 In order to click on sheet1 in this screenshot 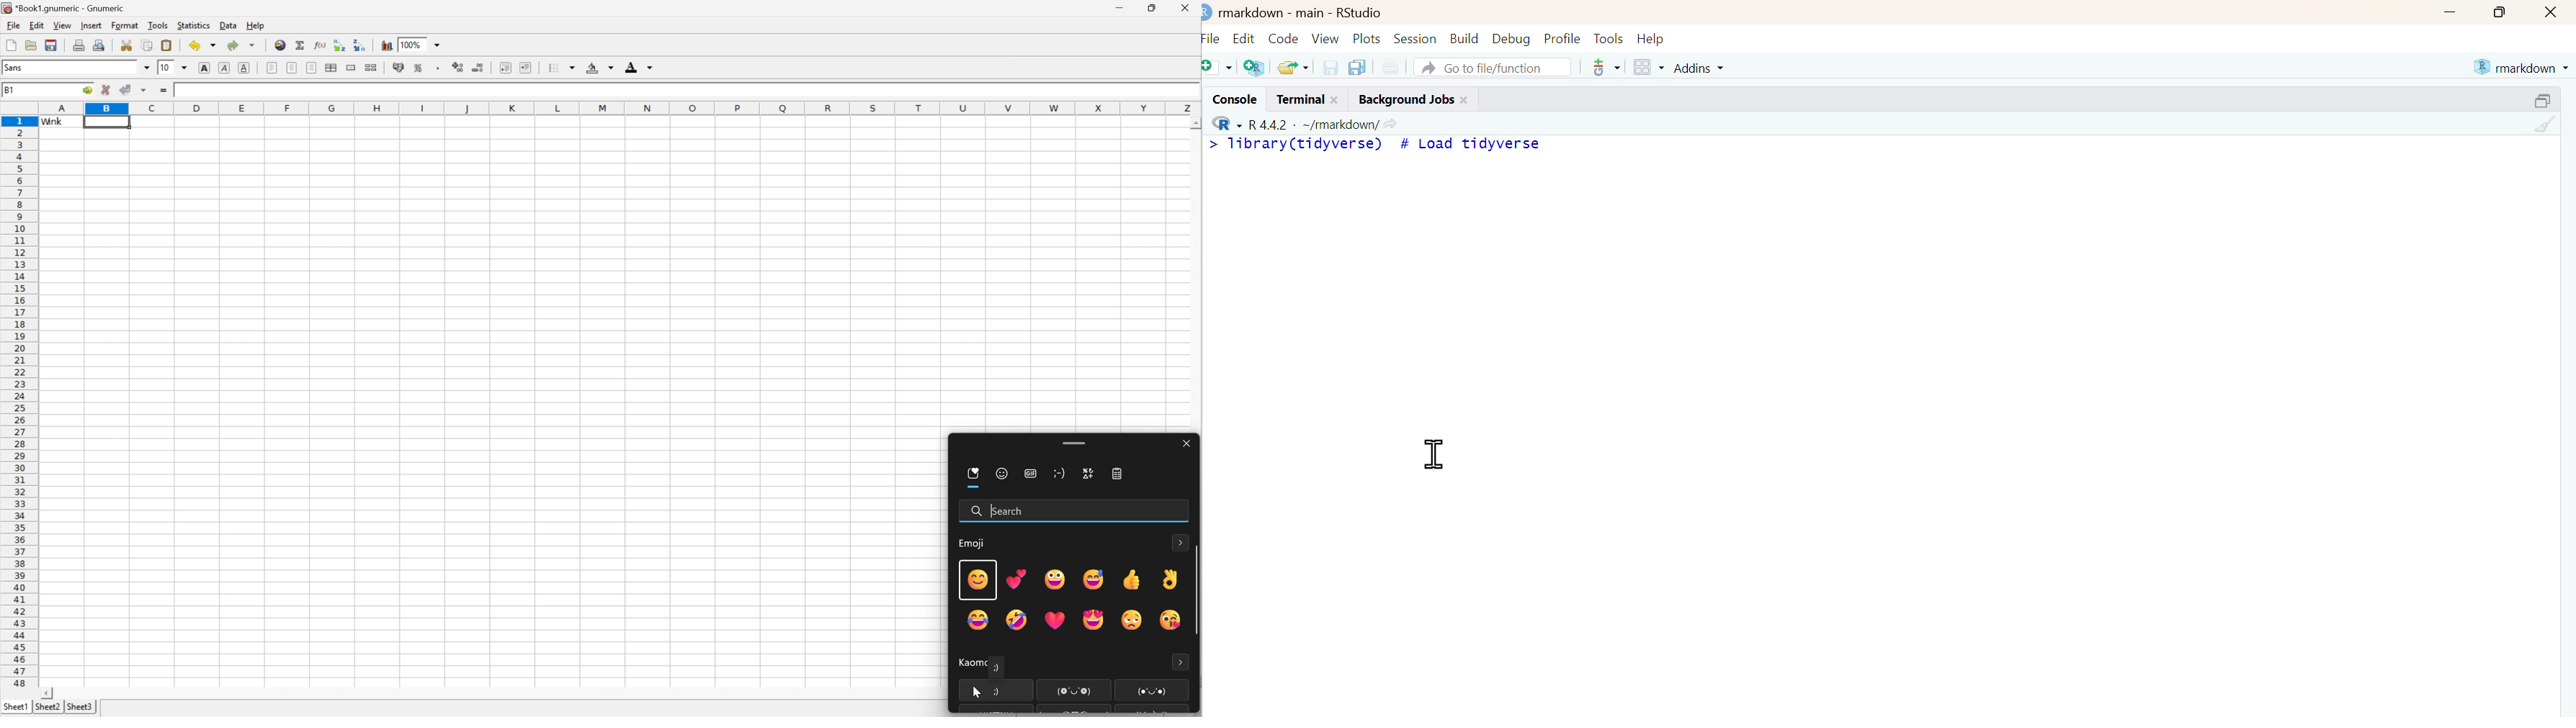, I will do `click(15, 705)`.